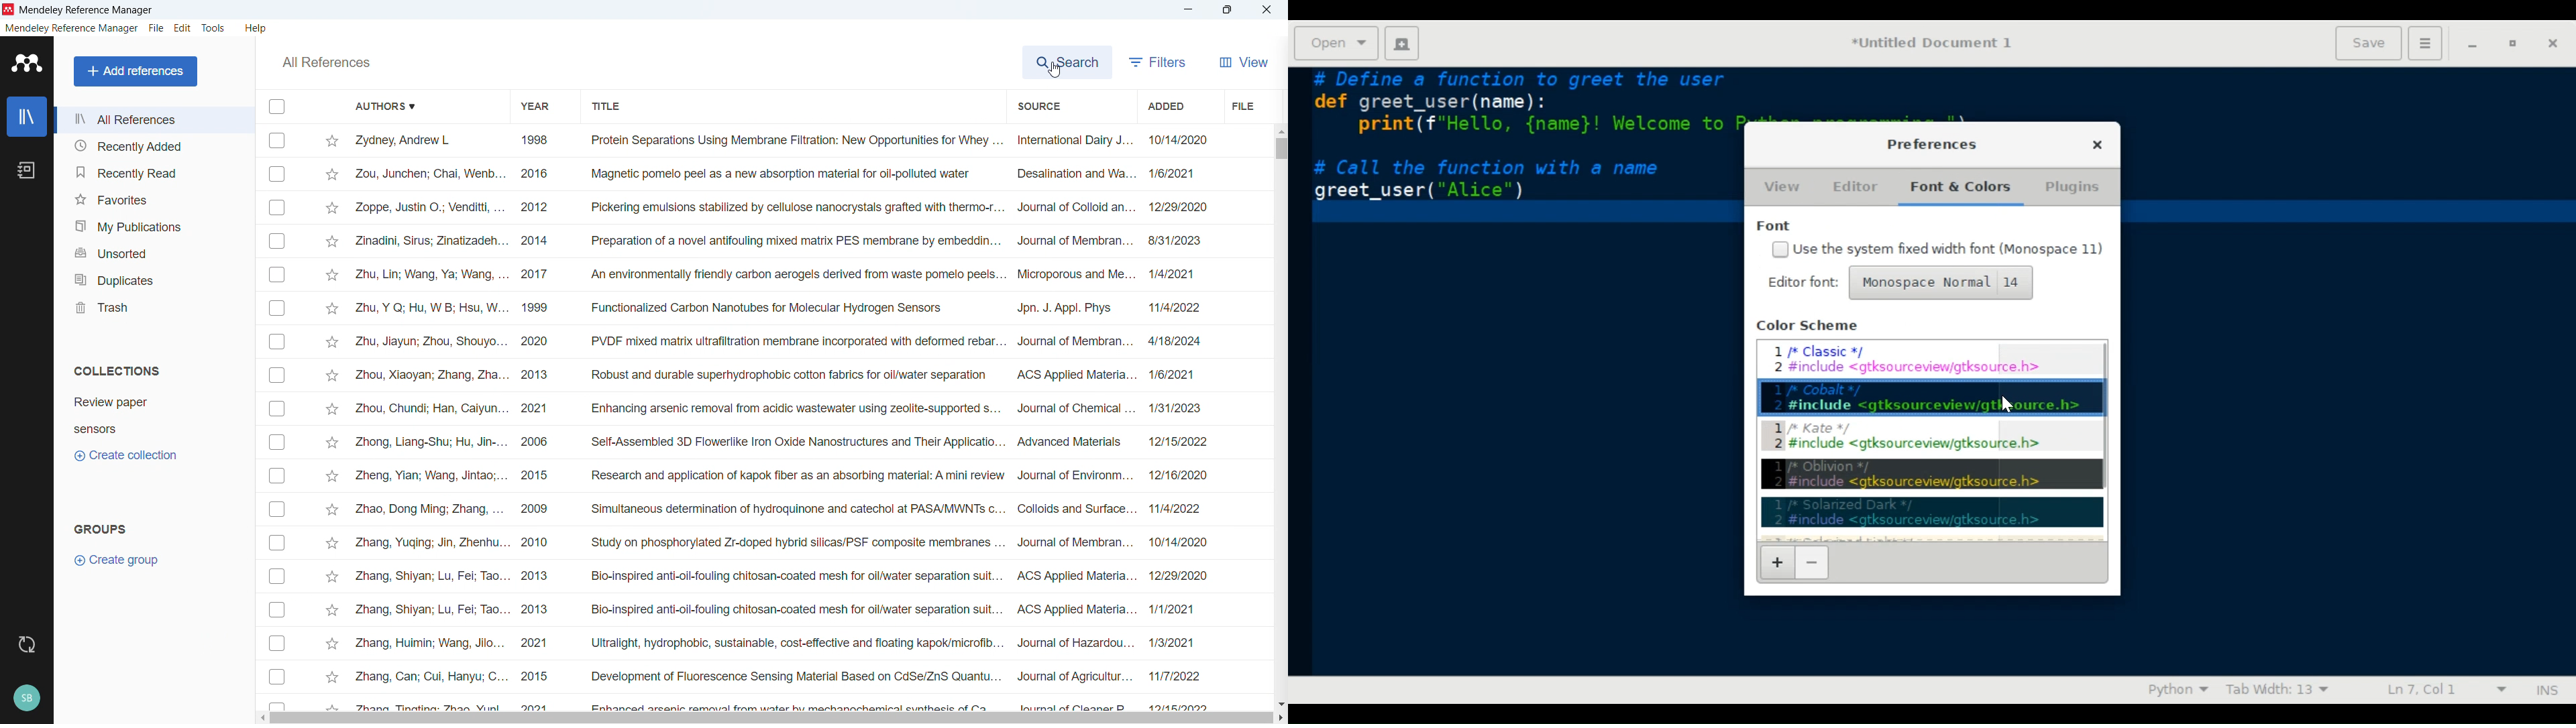  Describe the element at coordinates (332, 421) in the screenshot. I see `Starmark individual entries ` at that location.